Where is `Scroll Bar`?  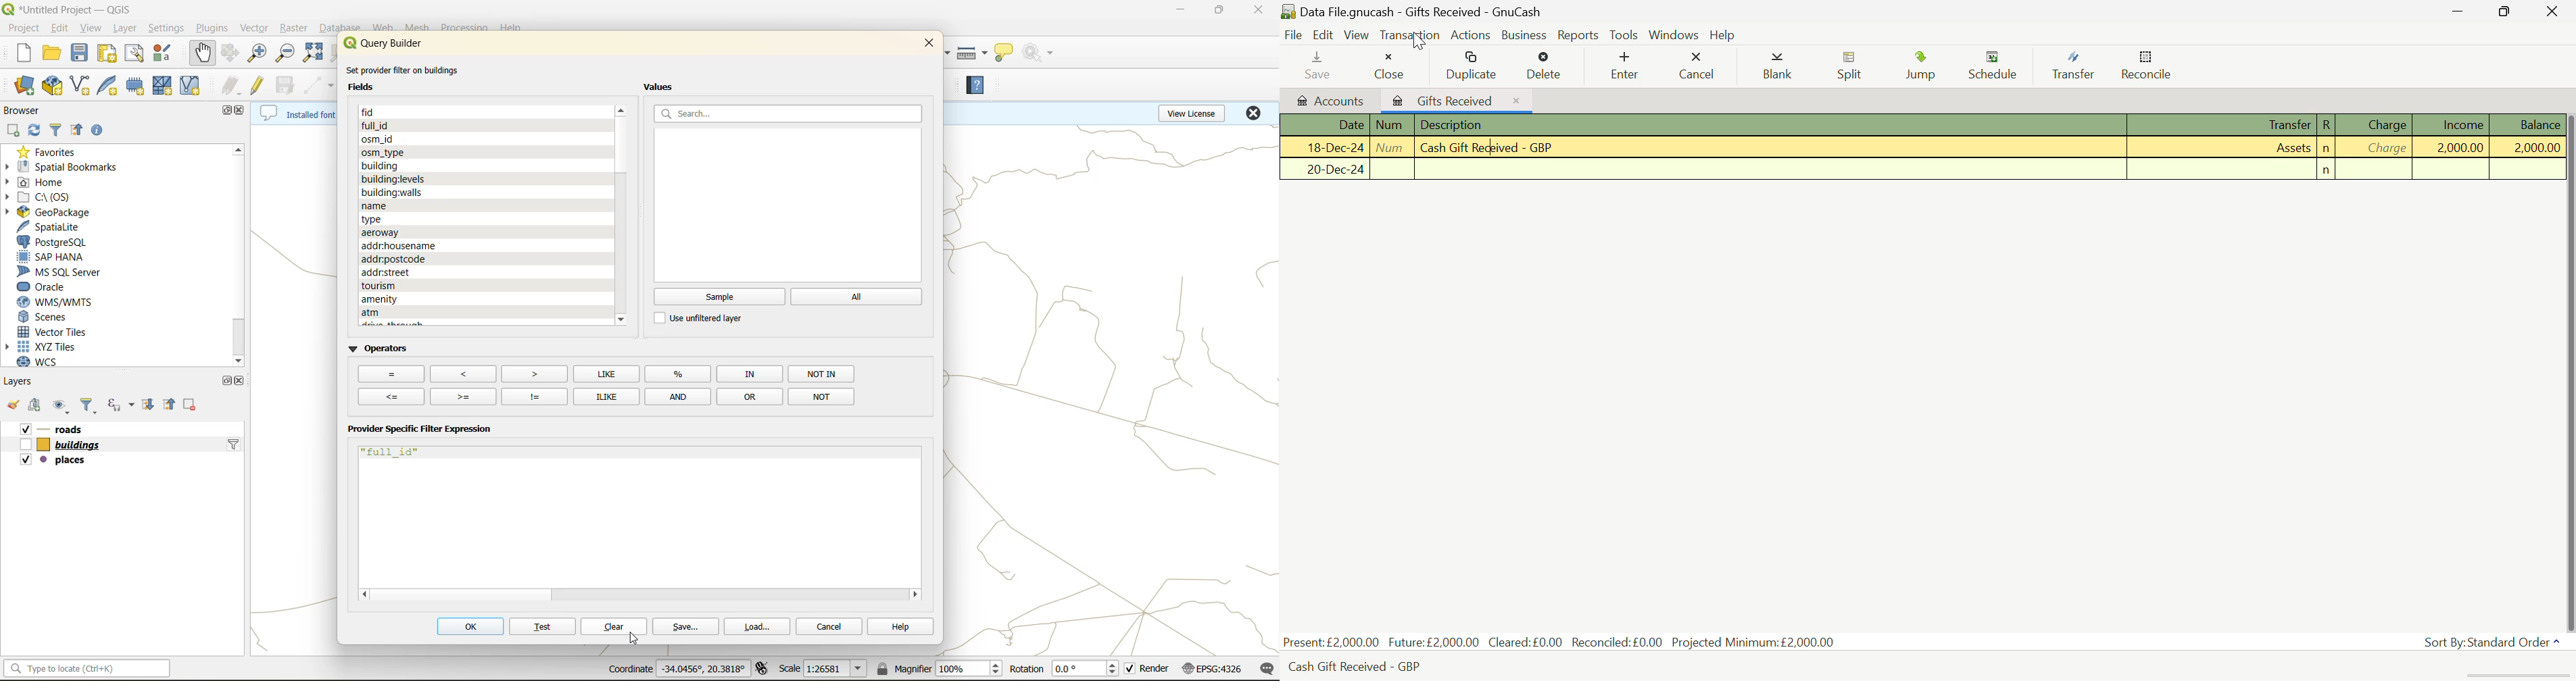 Scroll Bar is located at coordinates (2568, 368).